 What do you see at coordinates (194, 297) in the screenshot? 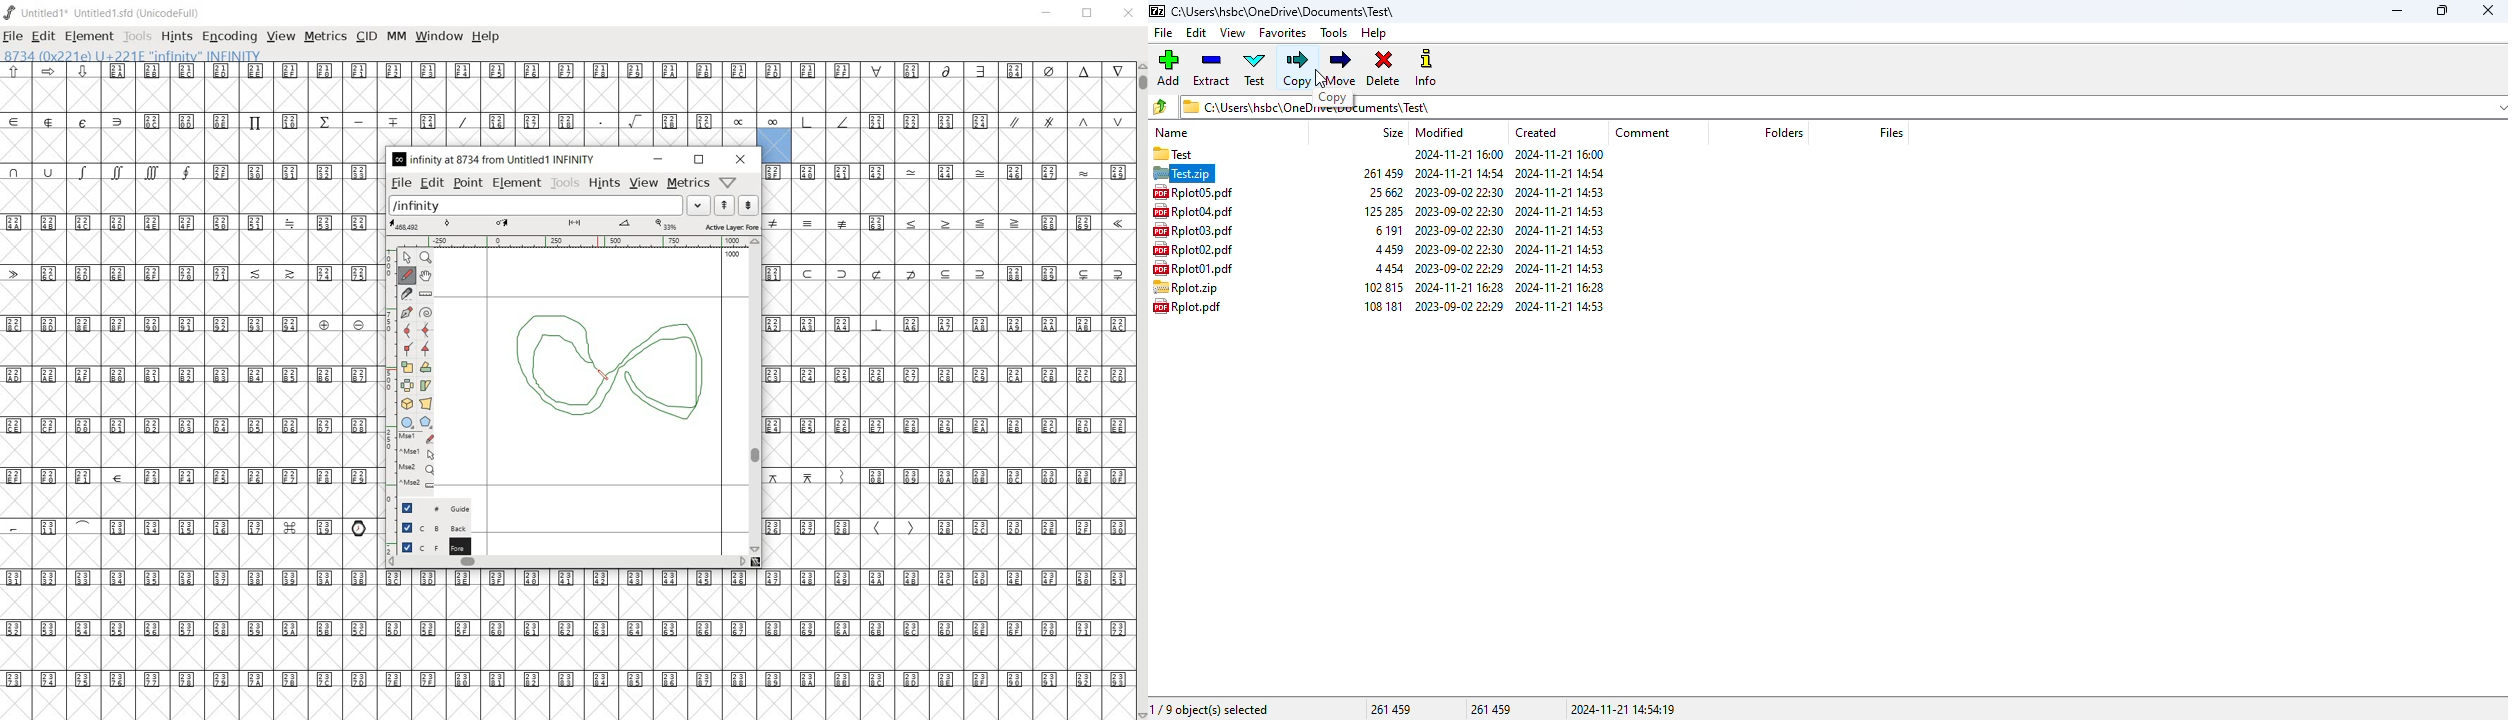
I see `empty glyph slots` at bounding box center [194, 297].